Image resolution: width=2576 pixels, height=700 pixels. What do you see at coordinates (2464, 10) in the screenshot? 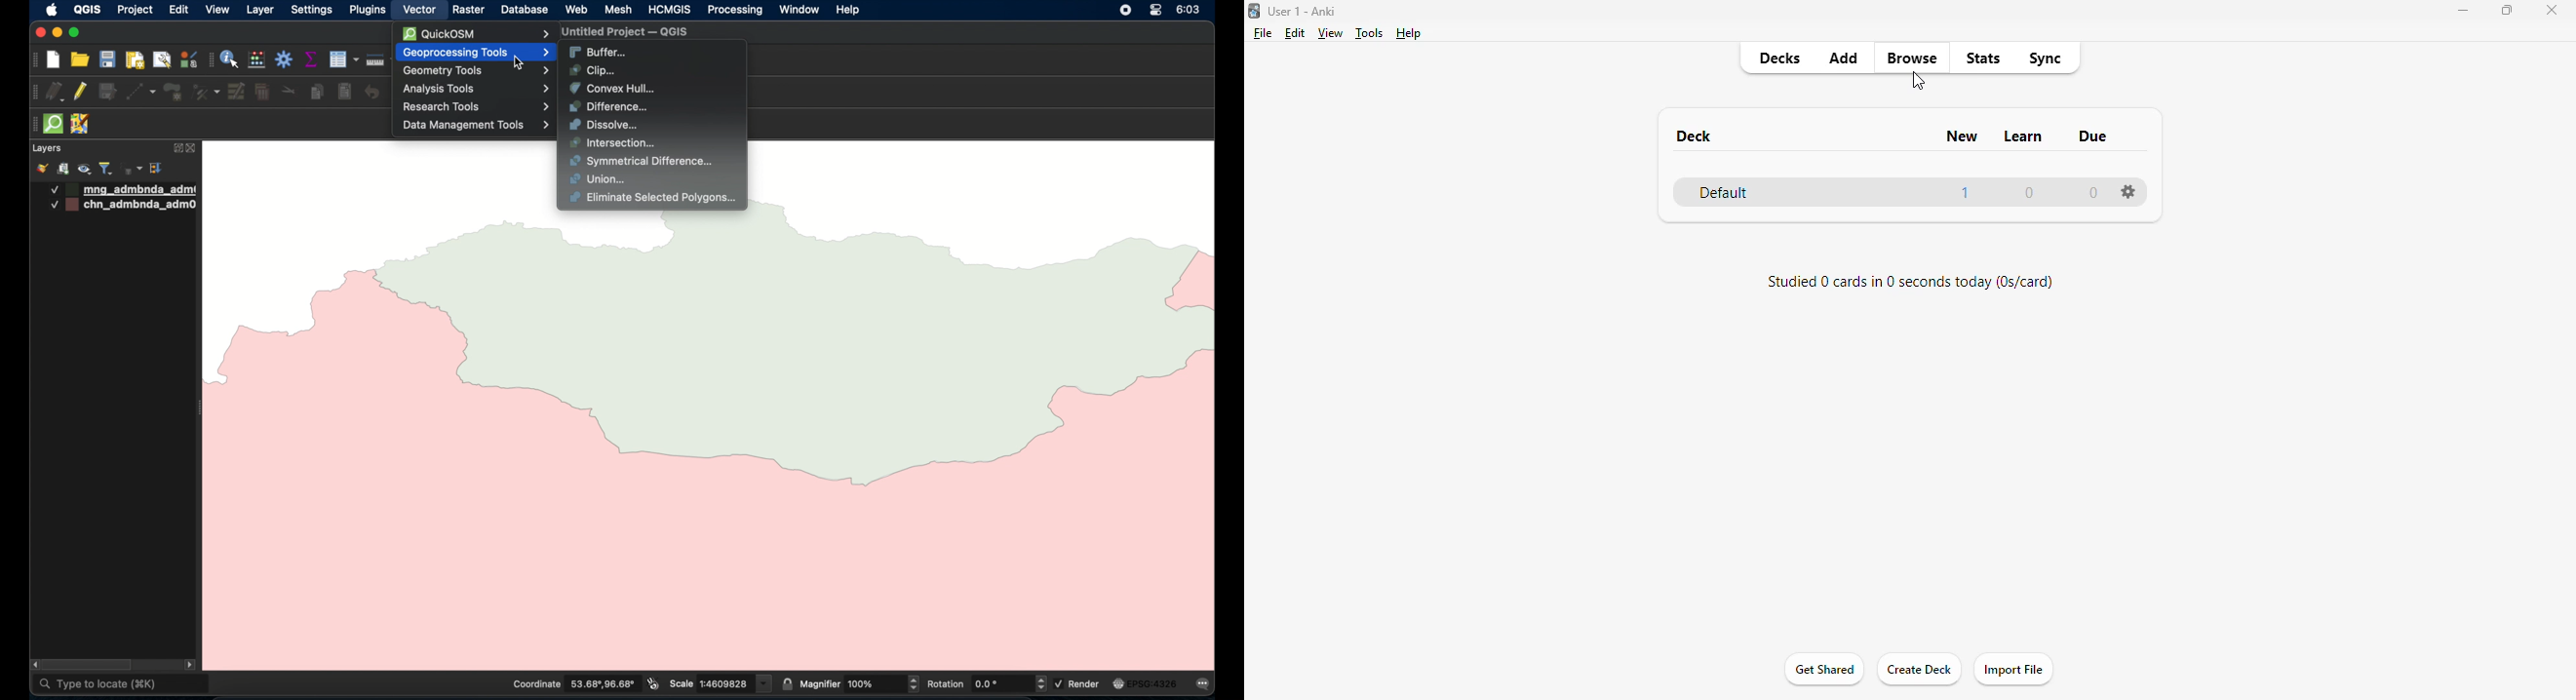
I see `minimize` at bounding box center [2464, 10].